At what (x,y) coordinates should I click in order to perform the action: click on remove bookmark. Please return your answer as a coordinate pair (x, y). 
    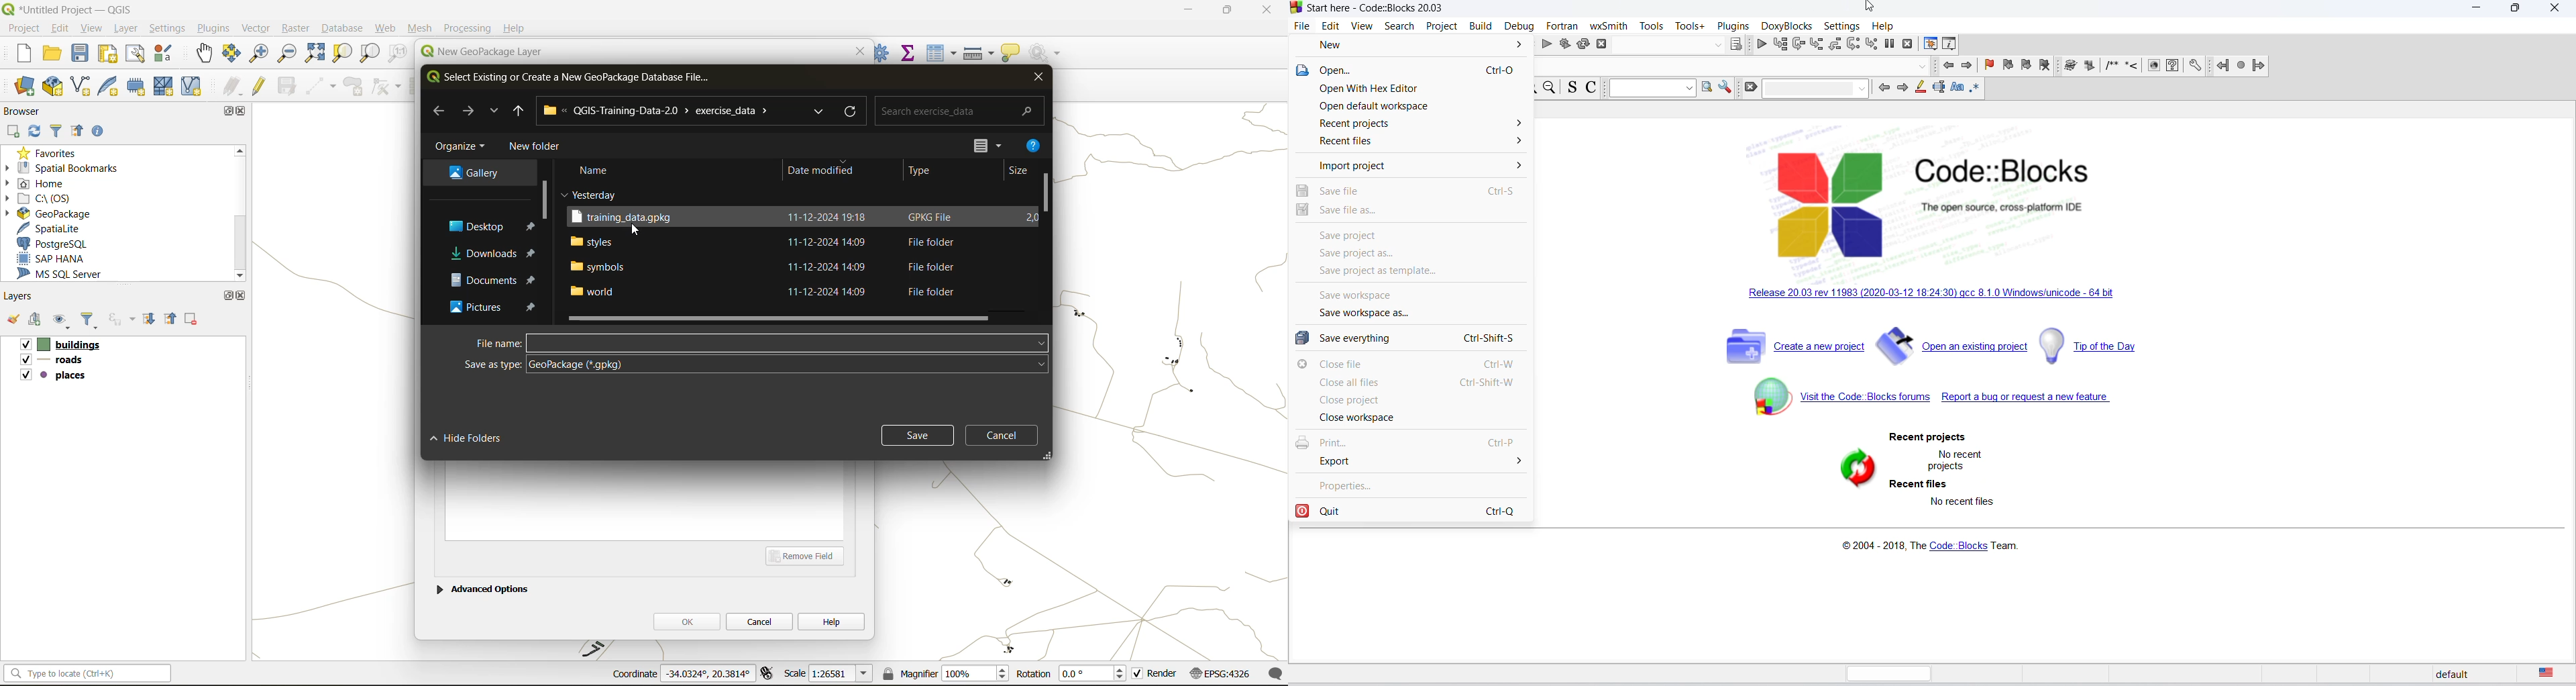
    Looking at the image, I should click on (2045, 66).